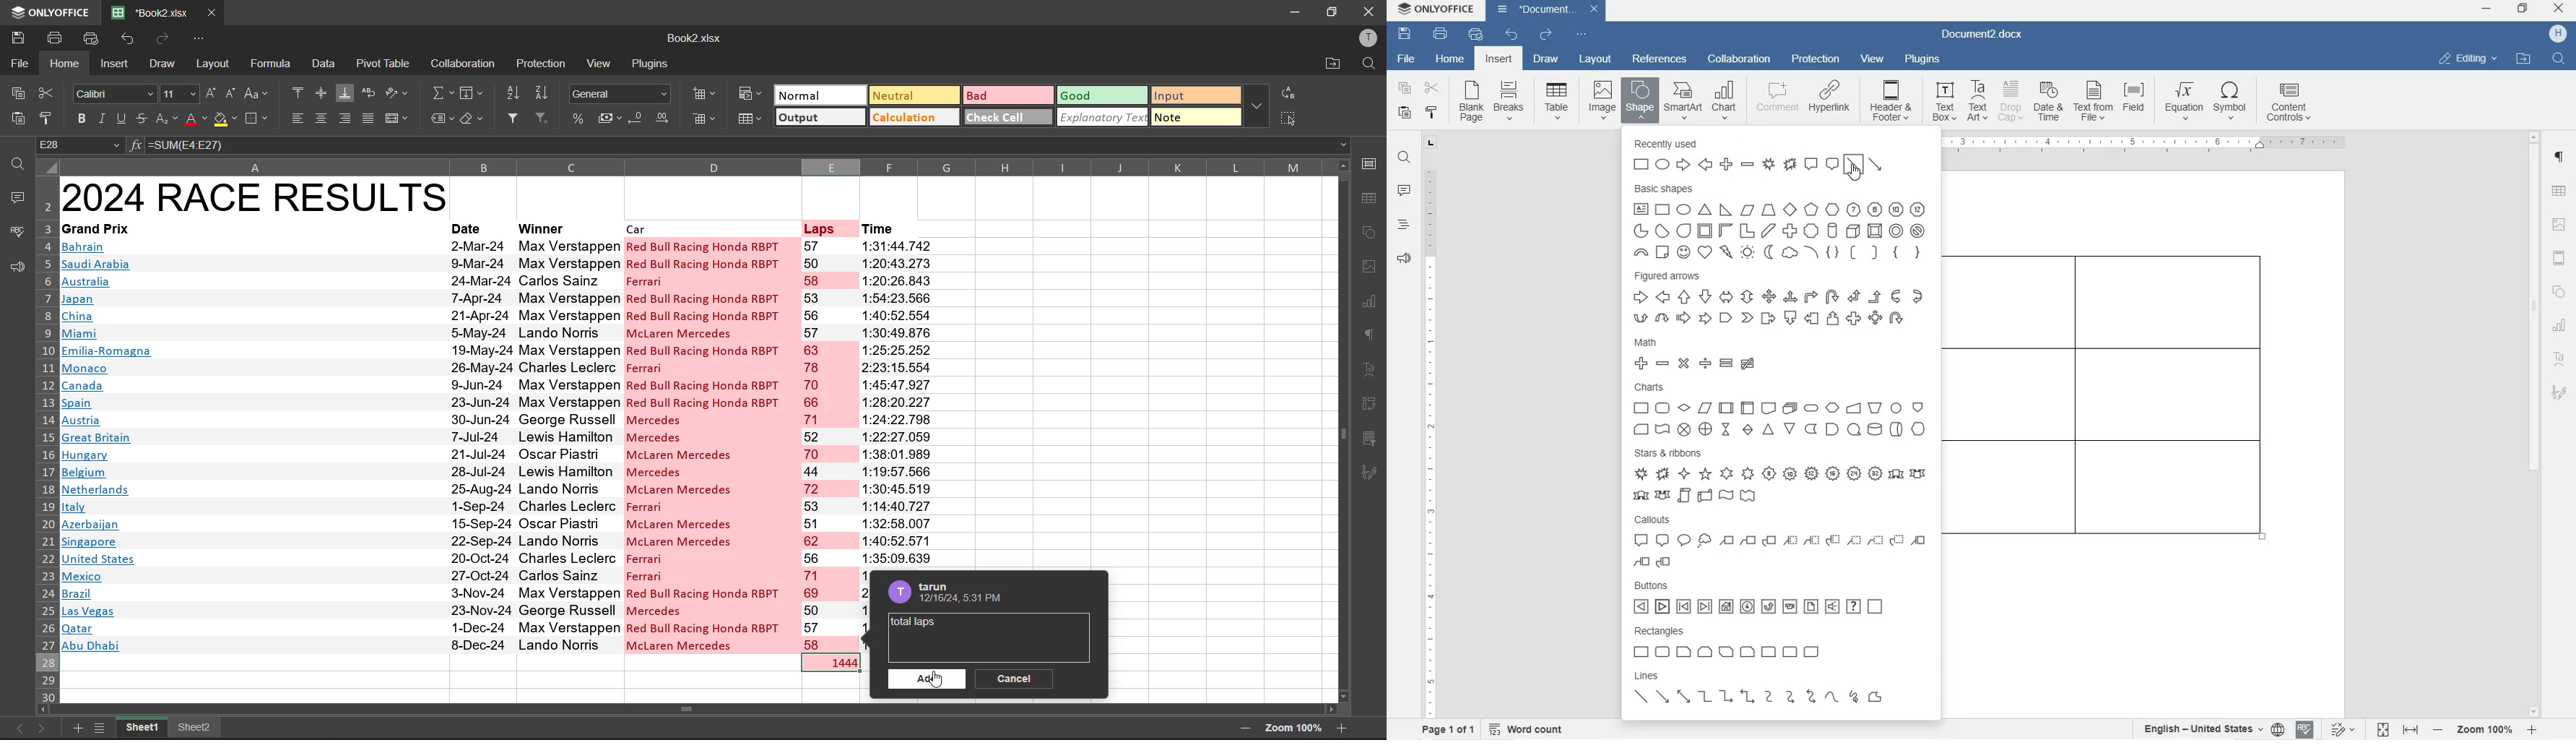  What do you see at coordinates (637, 118) in the screenshot?
I see `decrease decimal` at bounding box center [637, 118].